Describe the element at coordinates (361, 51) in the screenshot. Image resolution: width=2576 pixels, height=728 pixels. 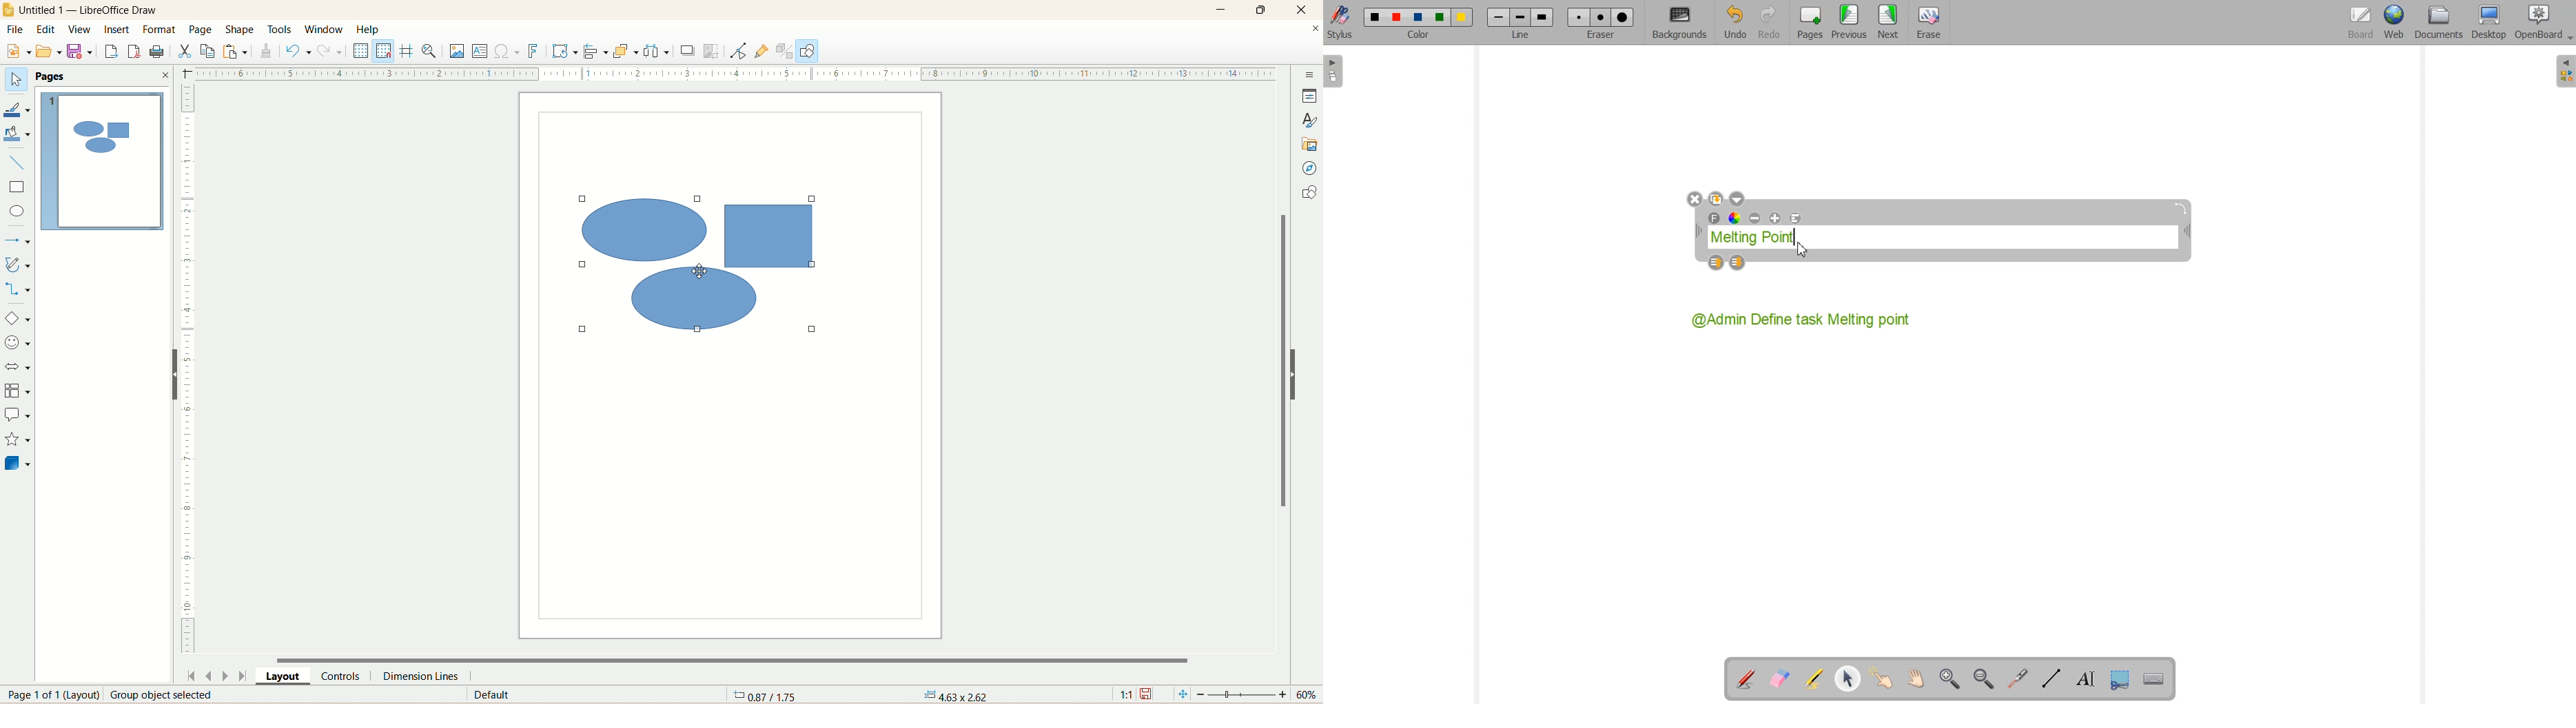
I see `display grid` at that location.